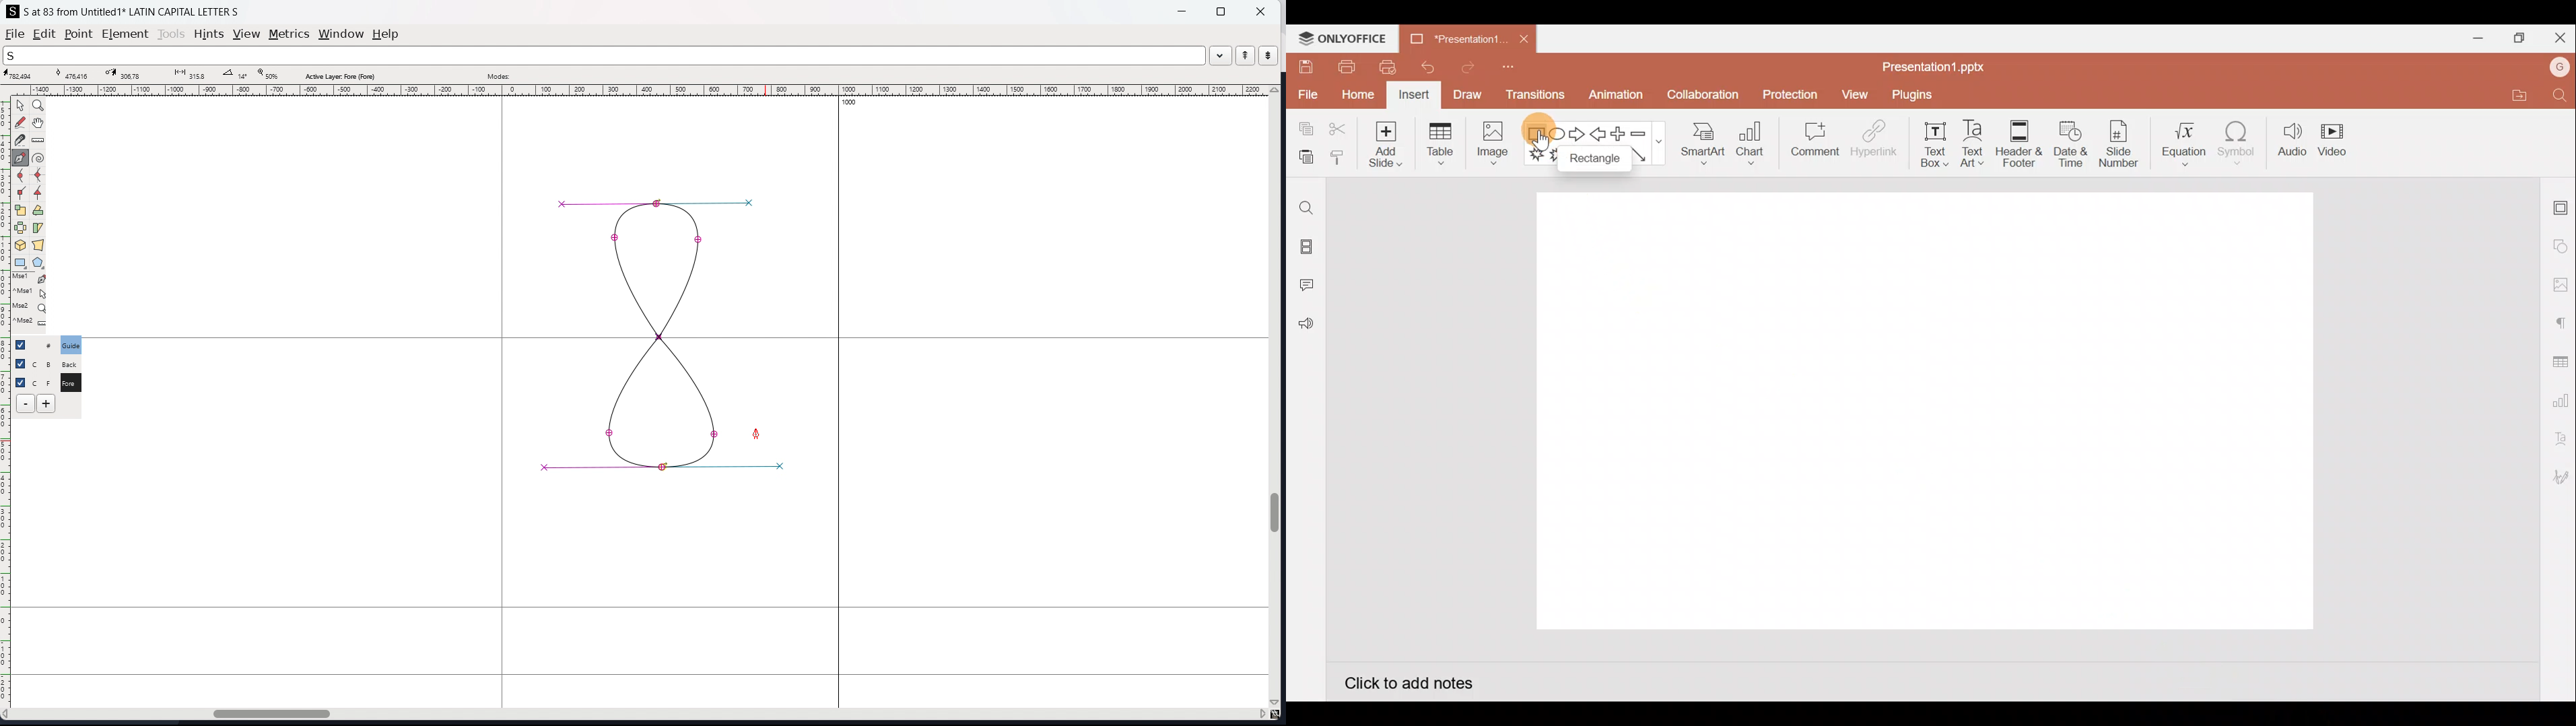 The width and height of the screenshot is (2576, 728). Describe the element at coordinates (1303, 130) in the screenshot. I see `Copy` at that location.